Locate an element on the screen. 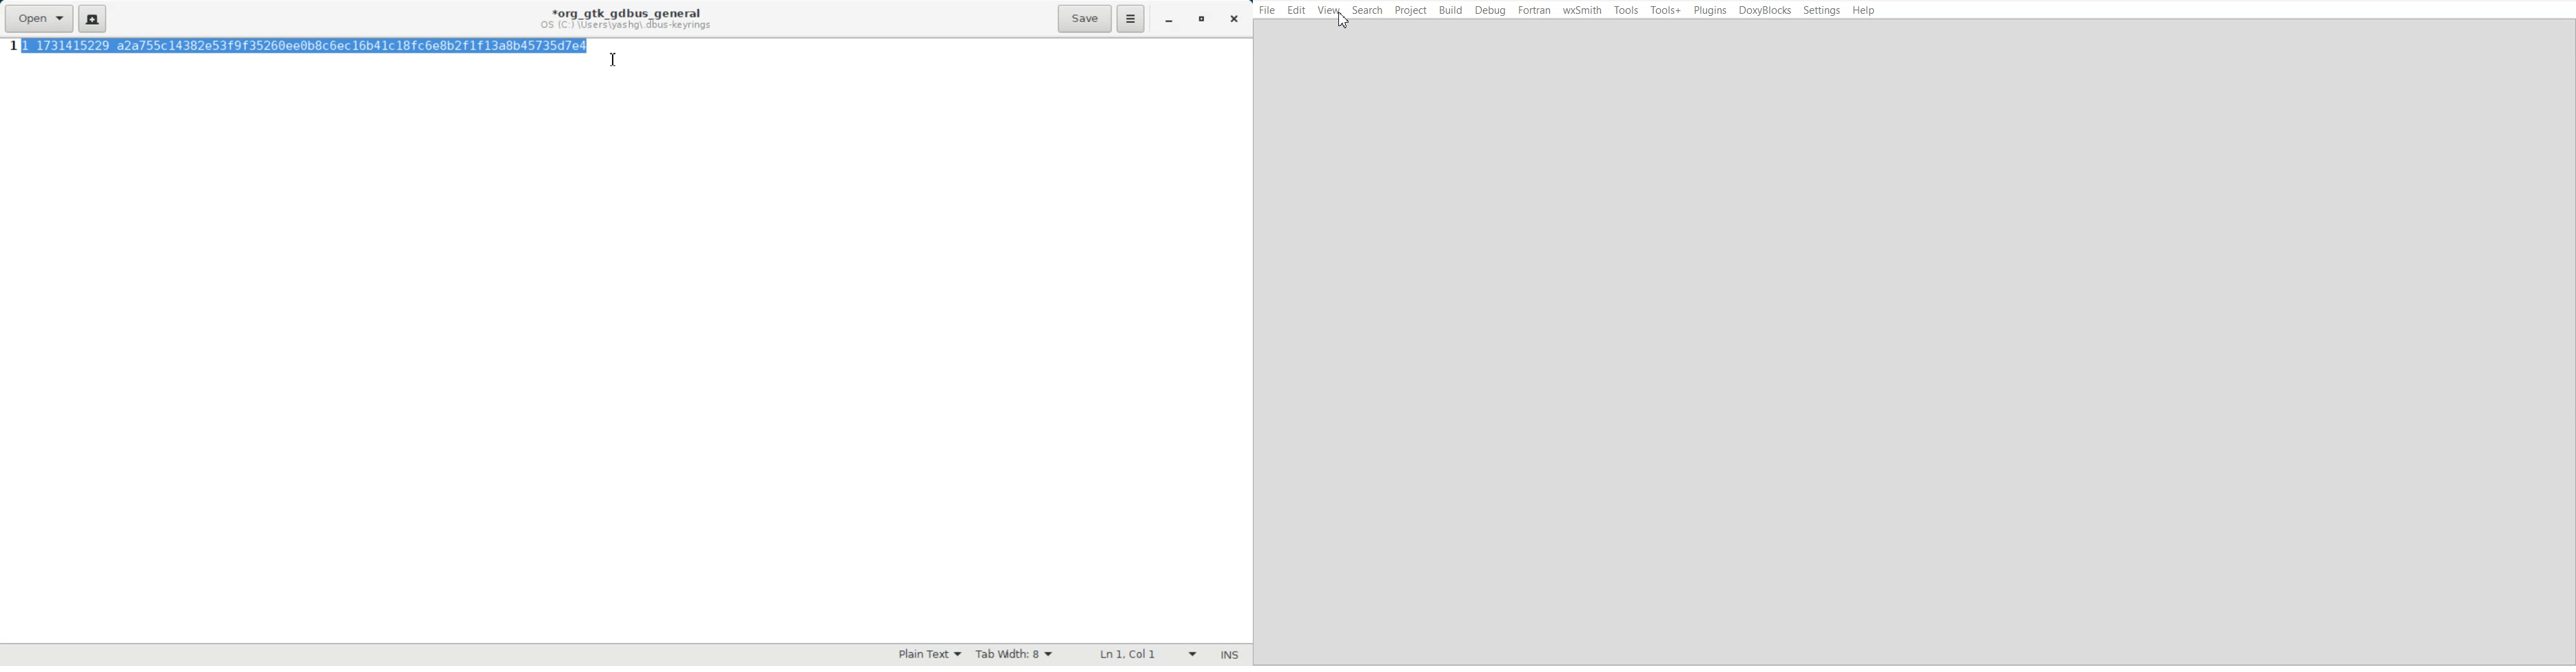 The height and width of the screenshot is (672, 2576). Create a new document is located at coordinates (93, 18).